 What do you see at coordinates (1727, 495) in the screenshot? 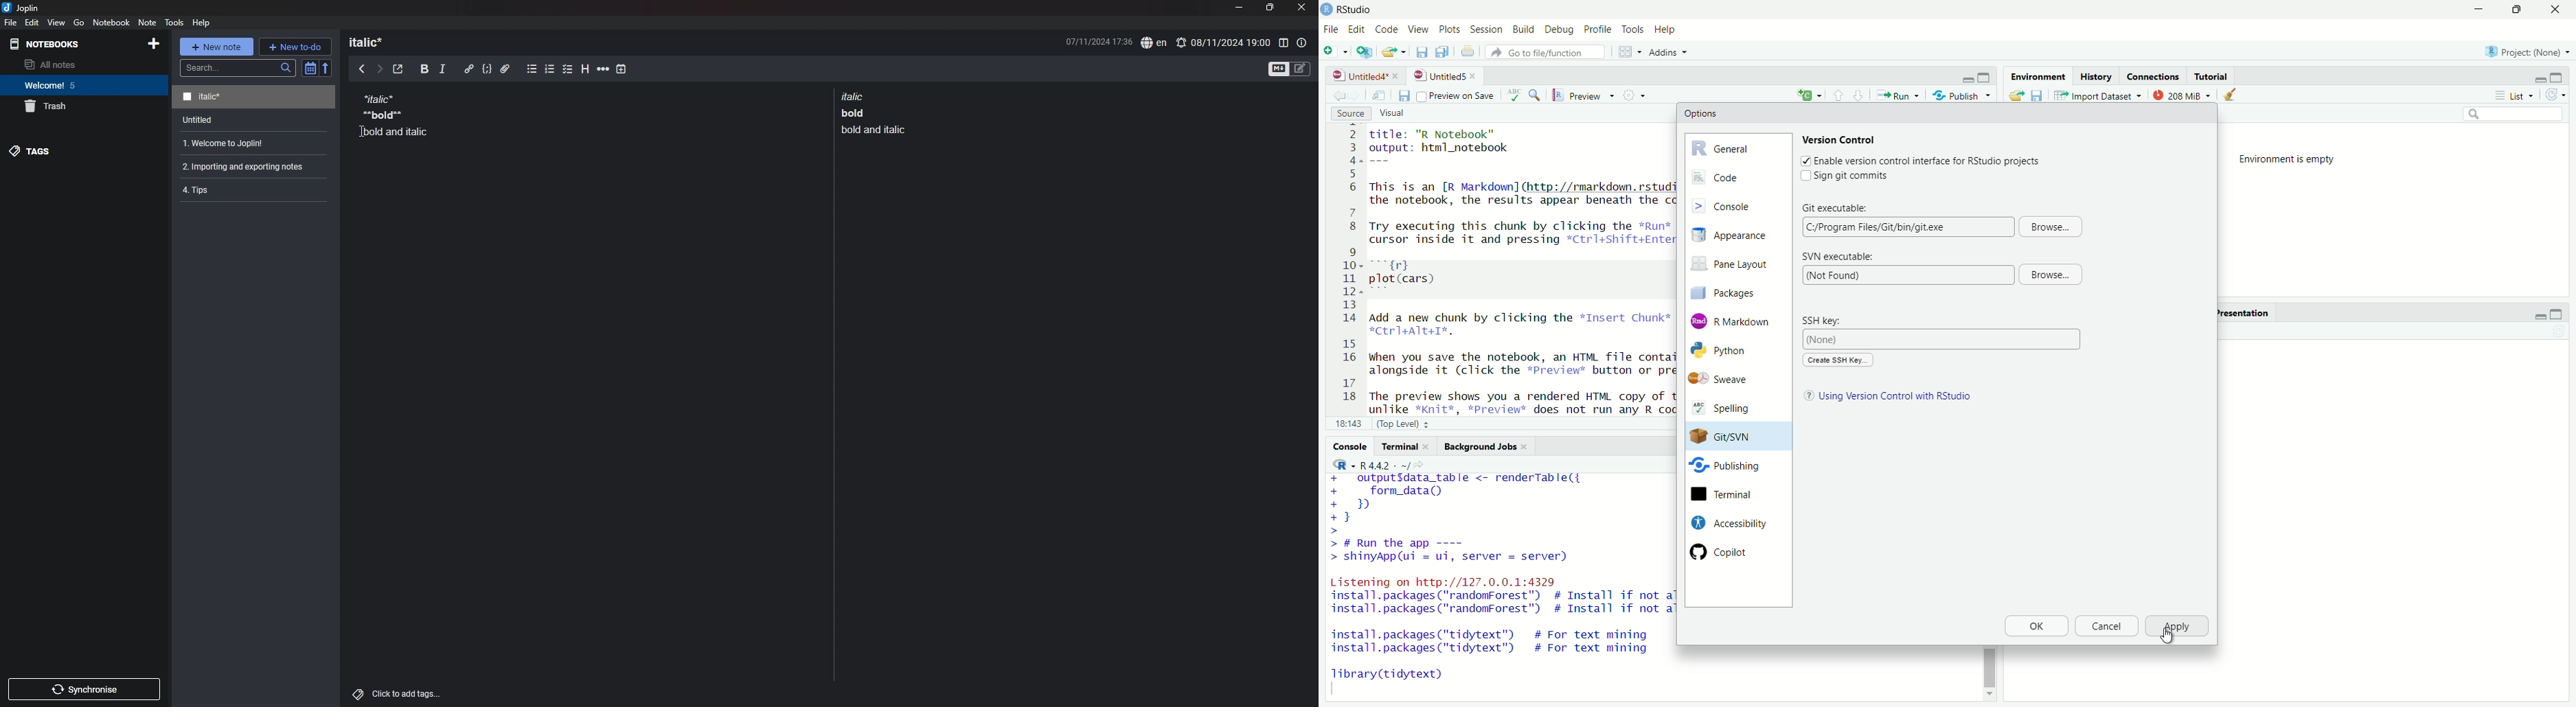
I see `Terminal` at bounding box center [1727, 495].